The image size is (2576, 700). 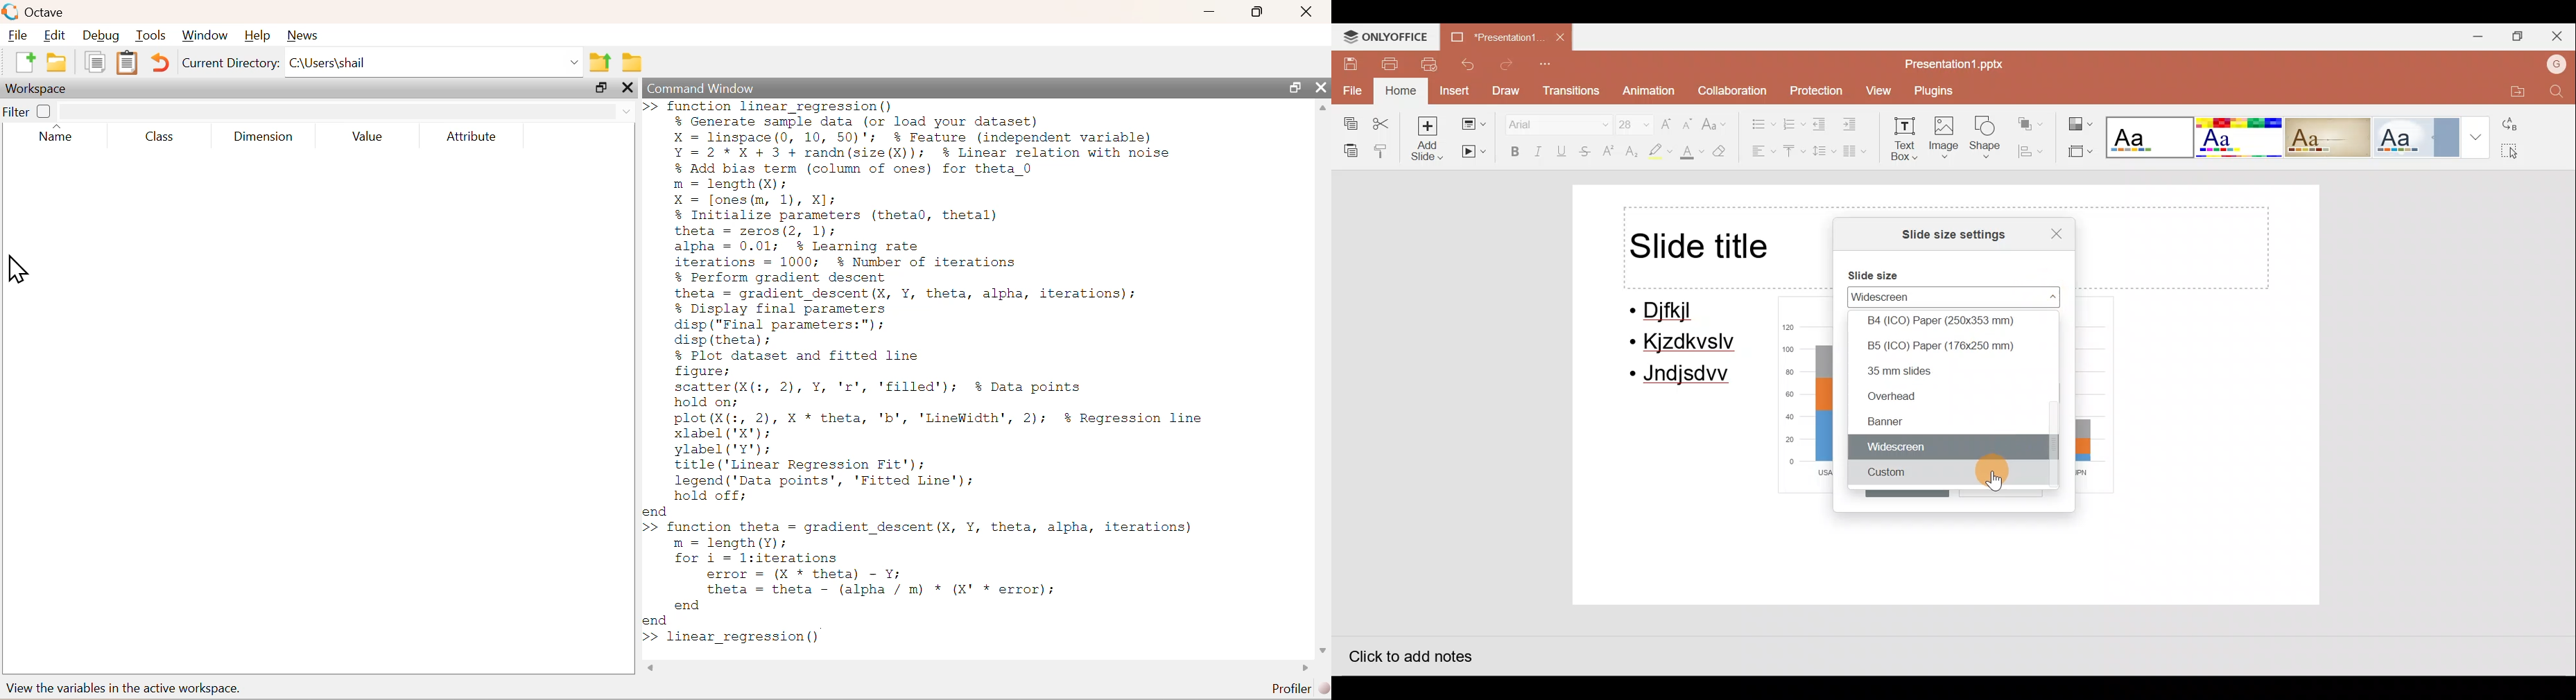 What do you see at coordinates (1930, 296) in the screenshot?
I see `Widescreen` at bounding box center [1930, 296].